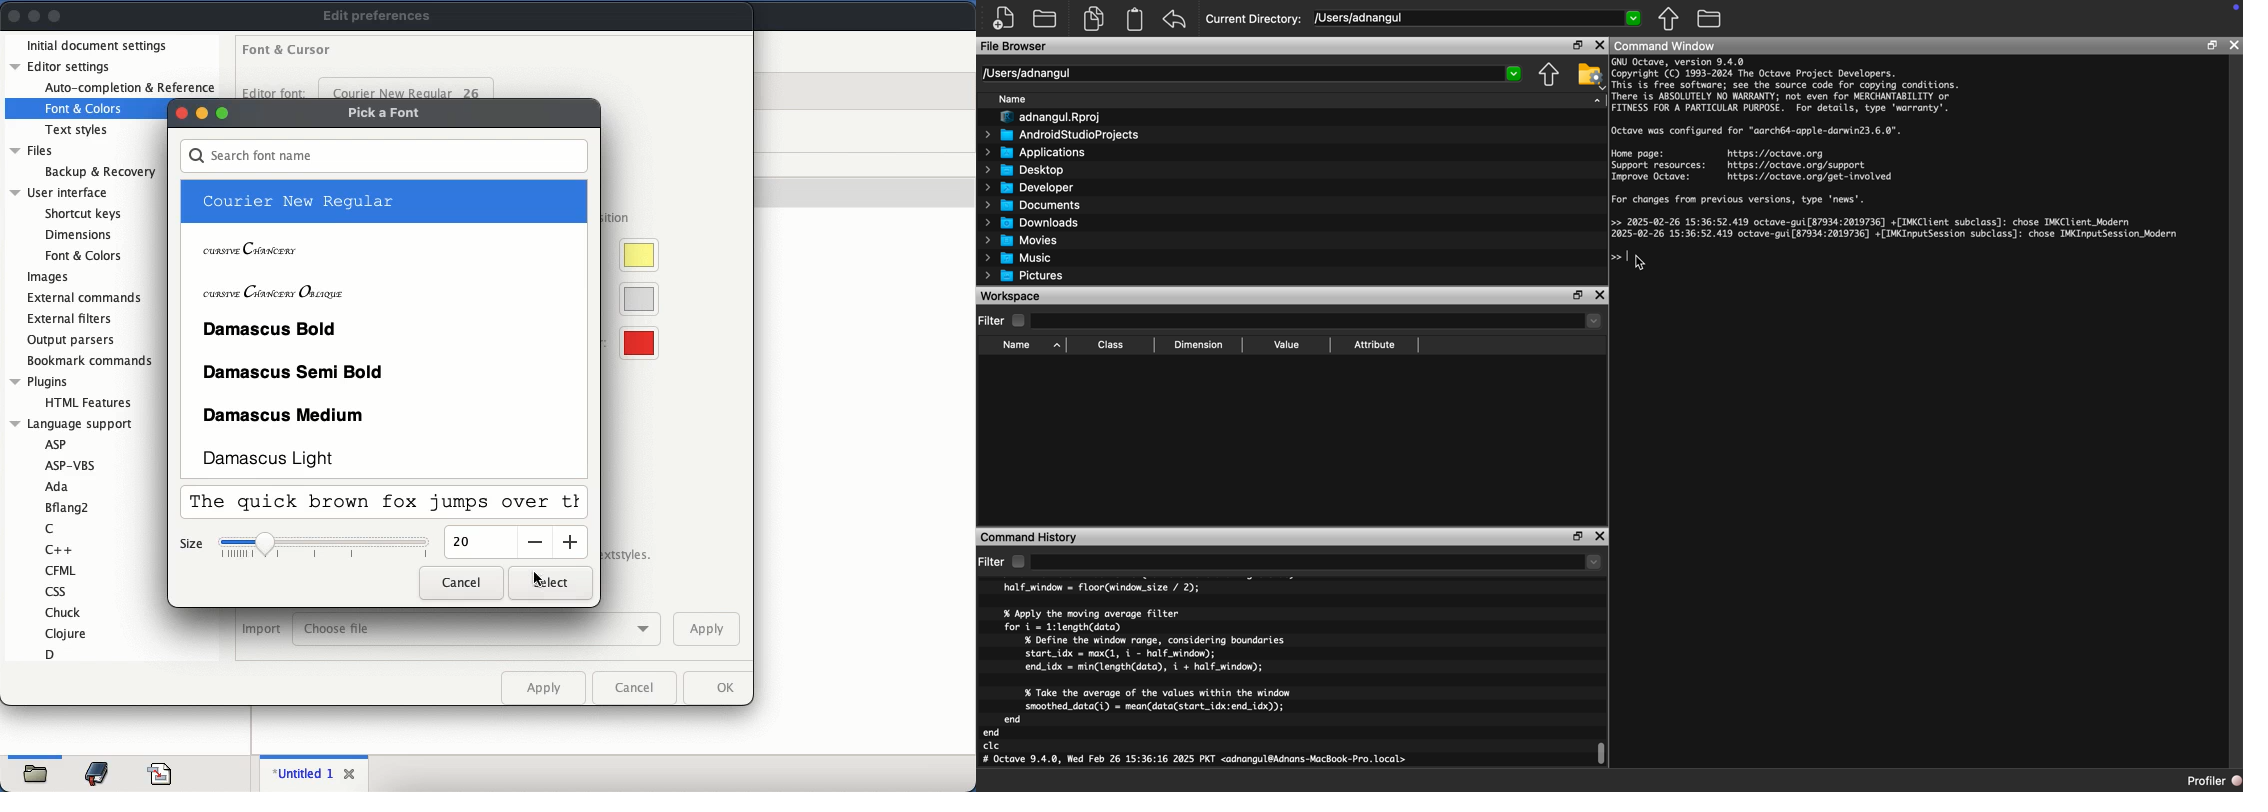 The width and height of the screenshot is (2268, 812). I want to click on bookmark commands, so click(92, 362).